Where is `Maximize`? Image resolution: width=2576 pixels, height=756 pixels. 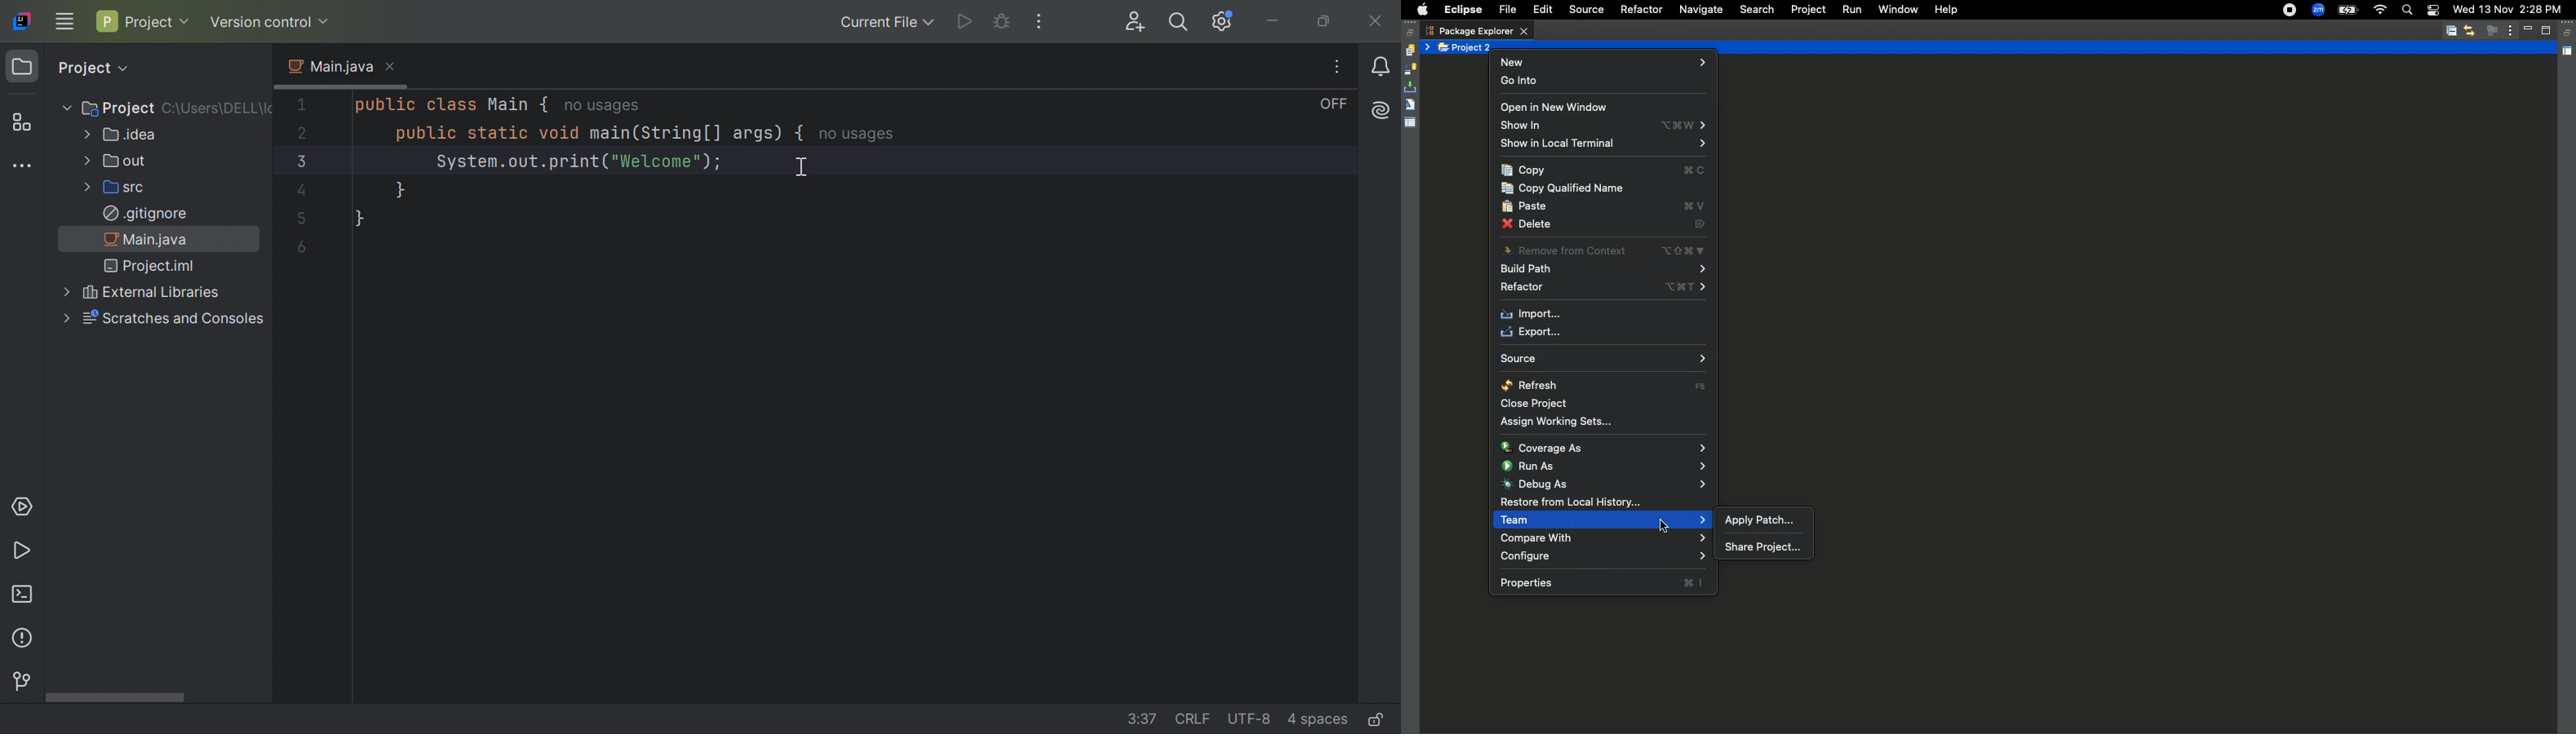
Maximize is located at coordinates (2547, 30).